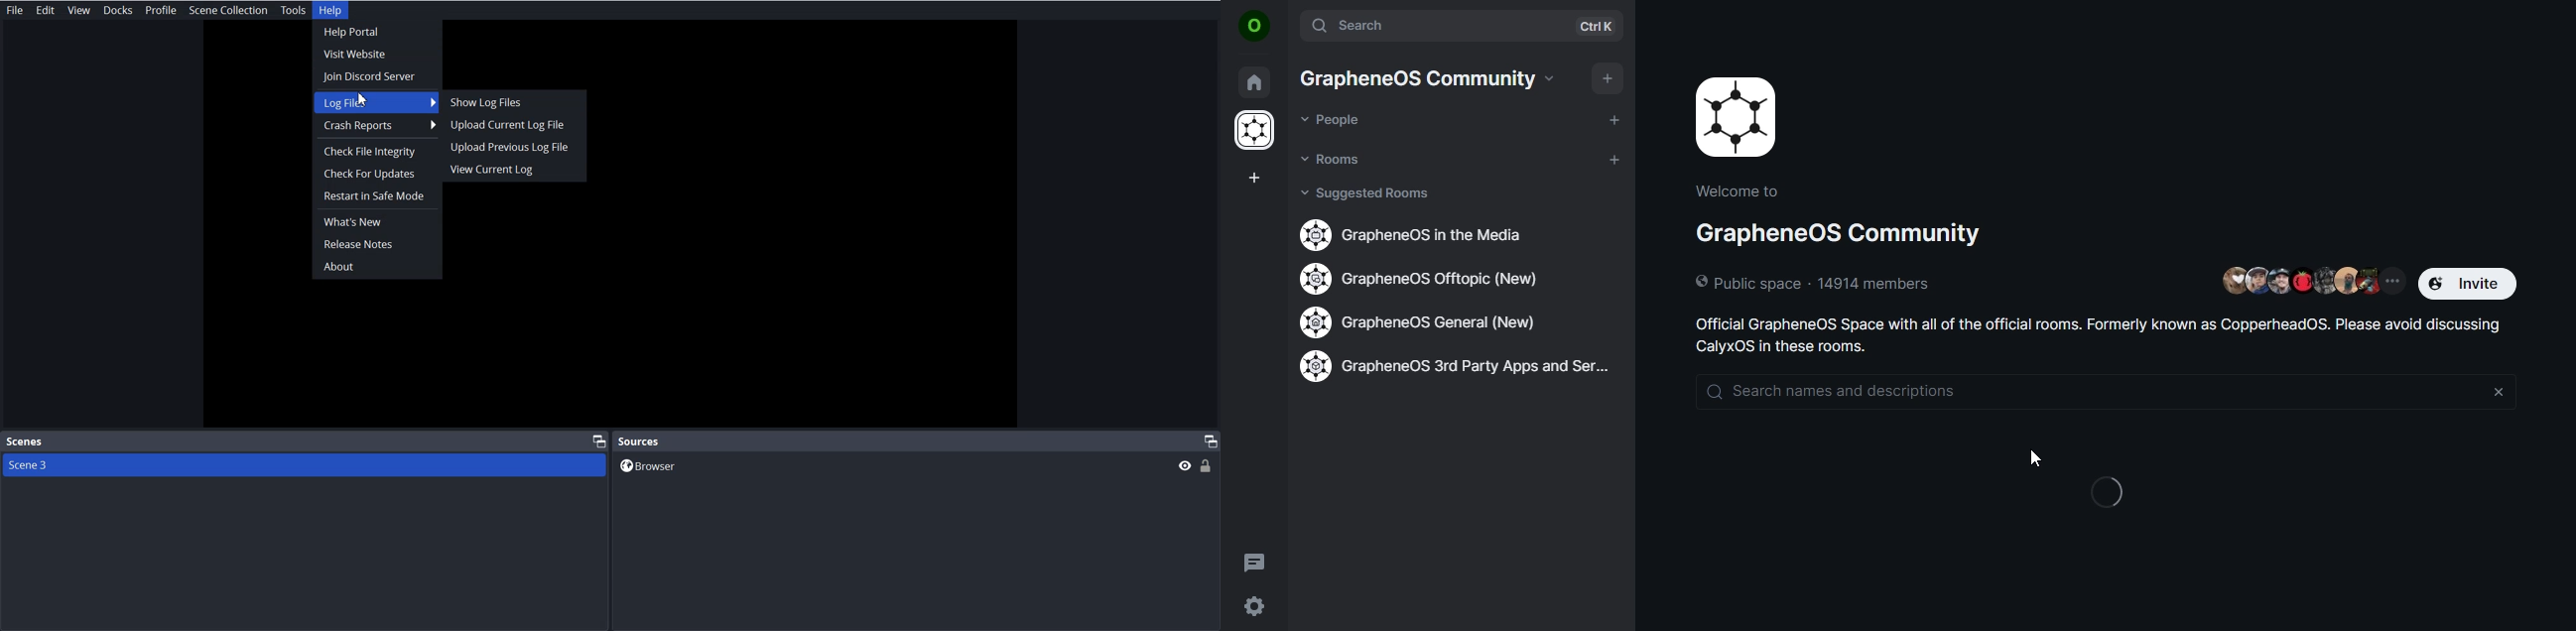  Describe the element at coordinates (376, 32) in the screenshot. I see `Help Portal` at that location.